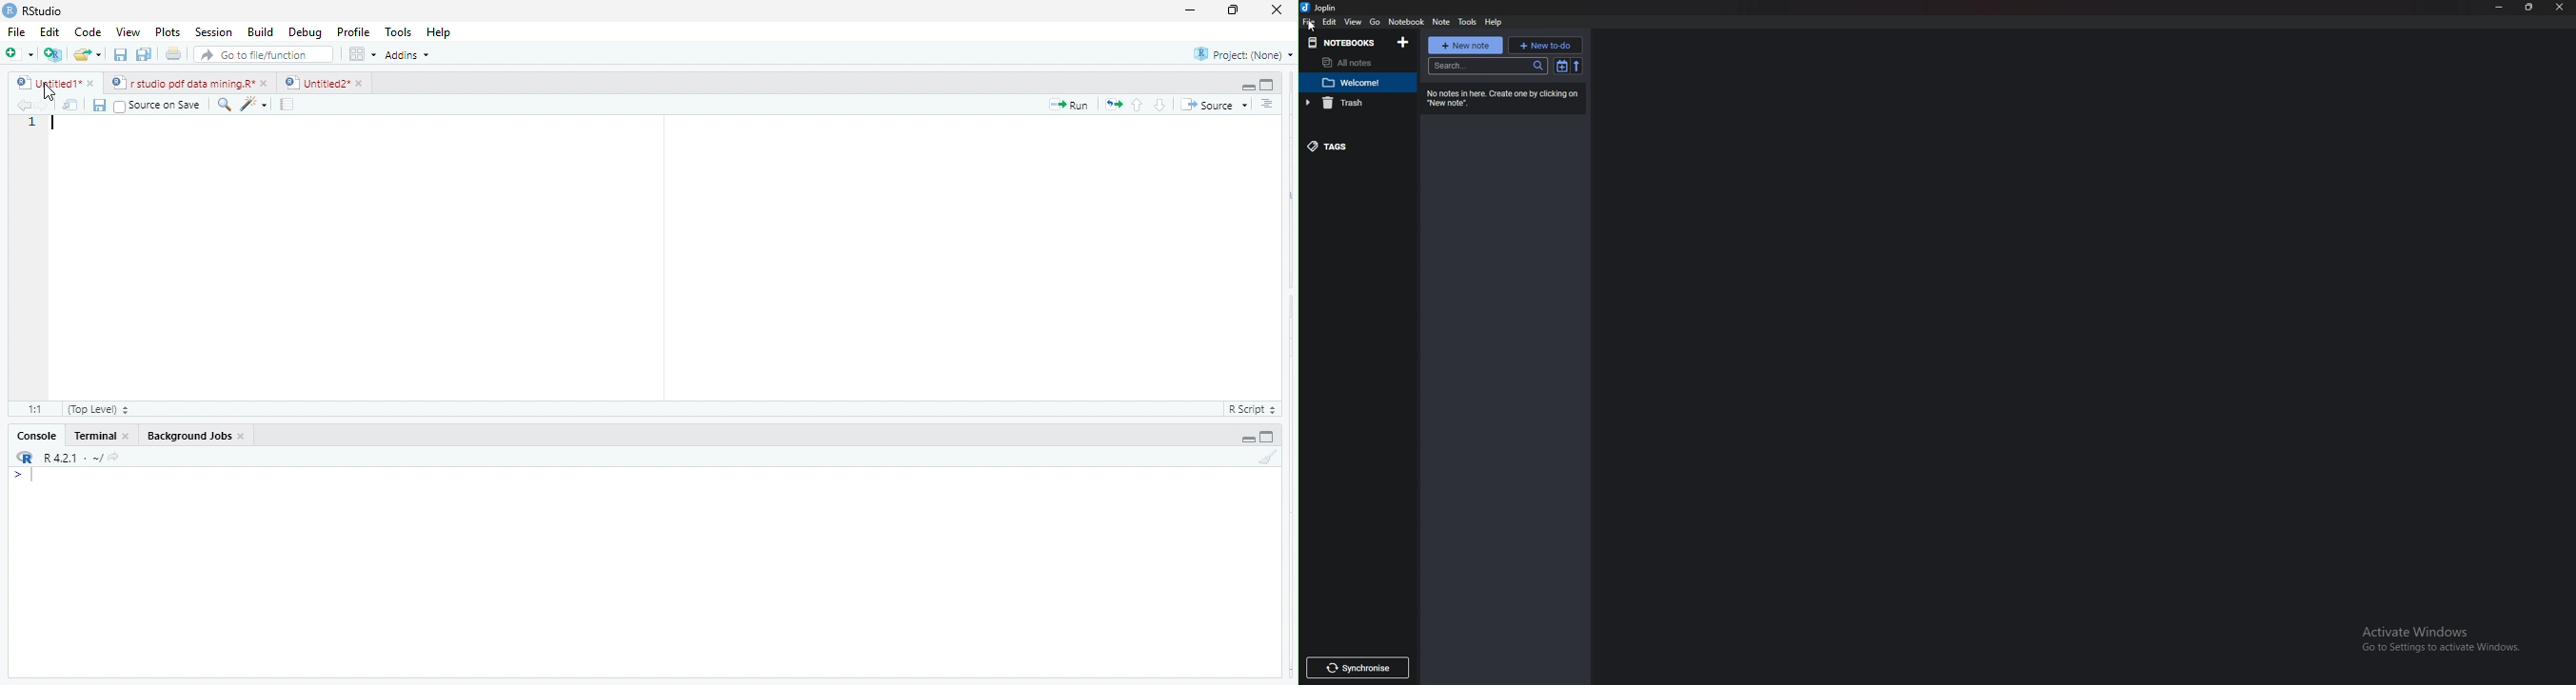 The height and width of the screenshot is (700, 2576). Describe the element at coordinates (167, 32) in the screenshot. I see `Plots` at that location.